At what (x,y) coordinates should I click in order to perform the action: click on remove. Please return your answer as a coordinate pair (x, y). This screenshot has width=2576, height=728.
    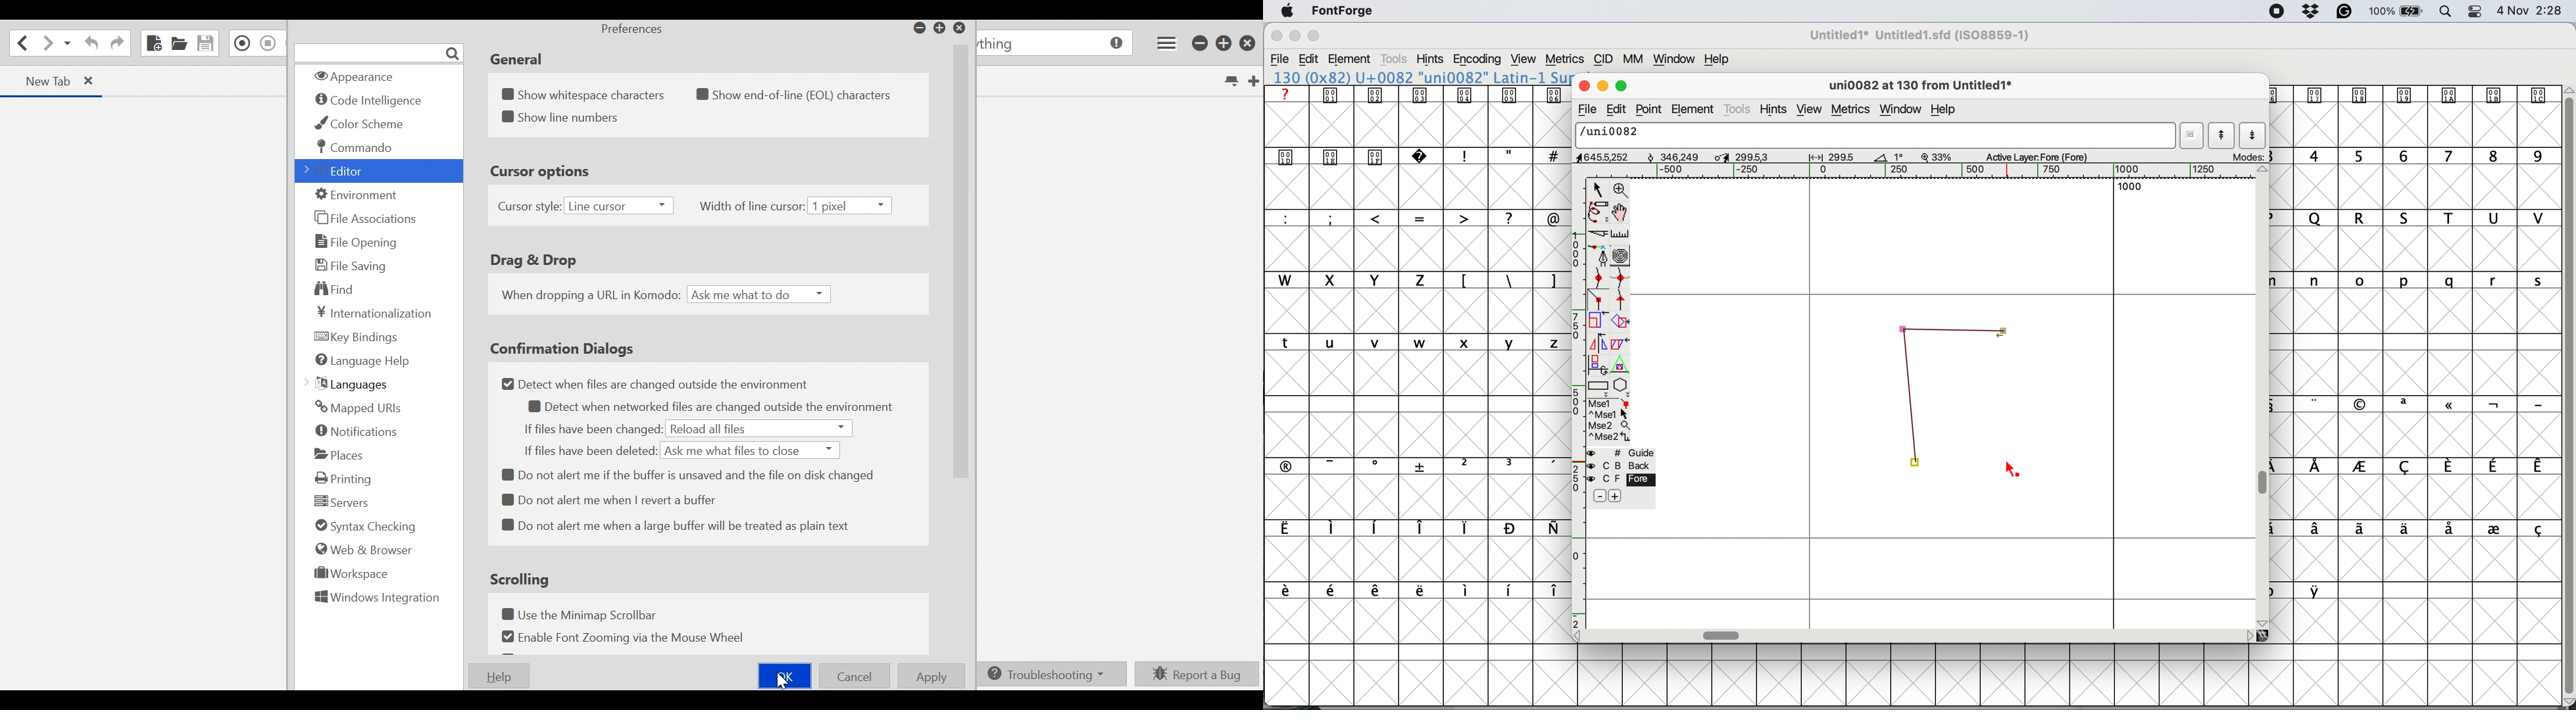
    Looking at the image, I should click on (1601, 496).